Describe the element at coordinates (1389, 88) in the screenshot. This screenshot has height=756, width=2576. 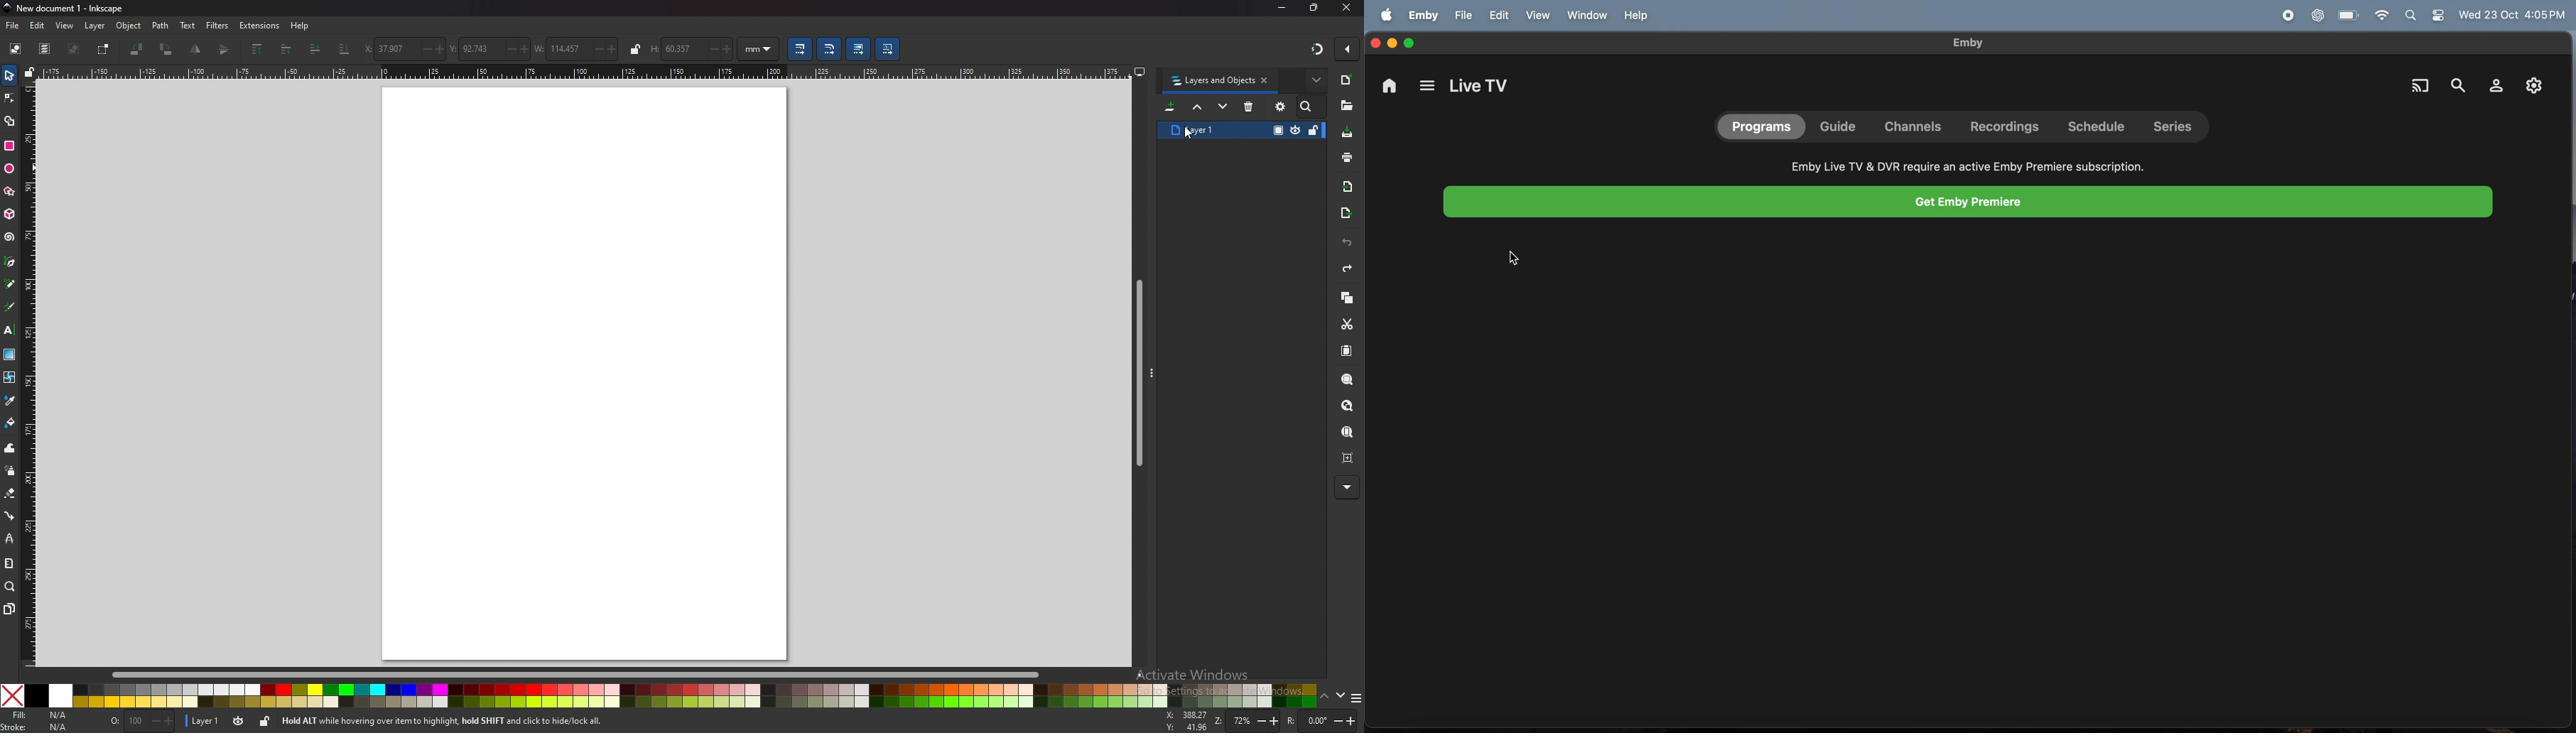
I see `home` at that location.